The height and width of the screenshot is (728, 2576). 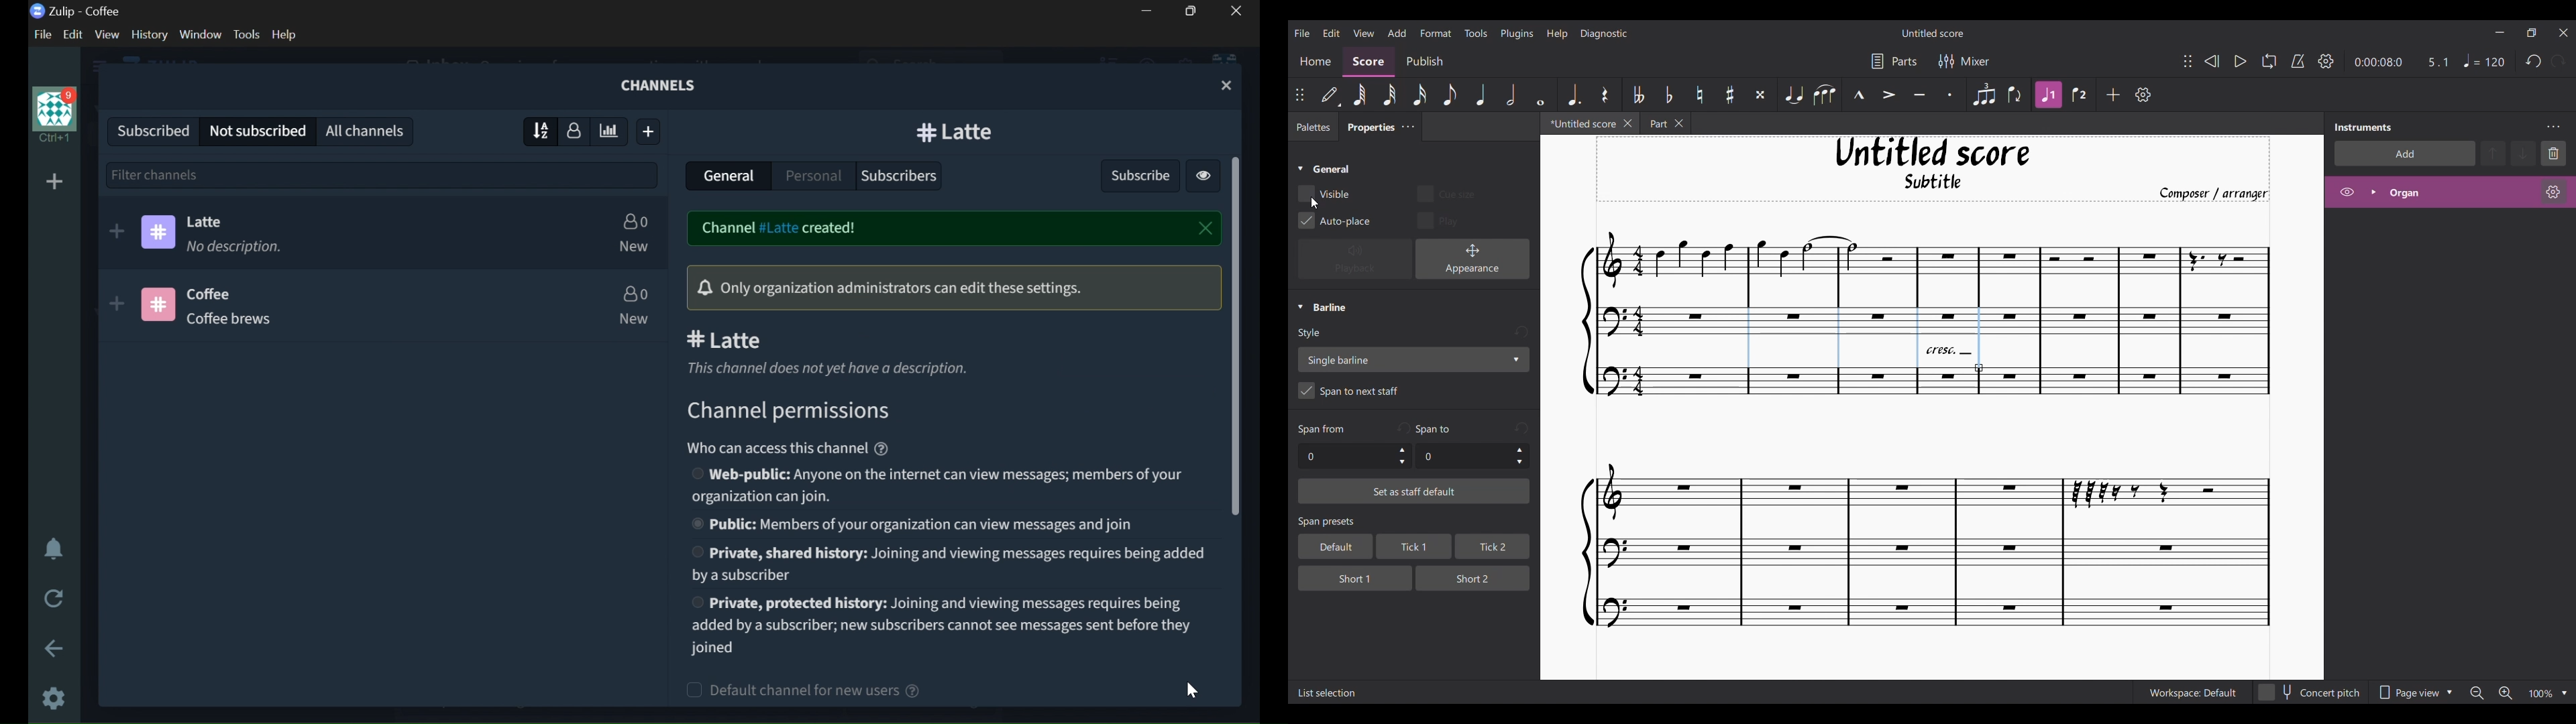 I want to click on Undo input made, so click(x=1521, y=333).